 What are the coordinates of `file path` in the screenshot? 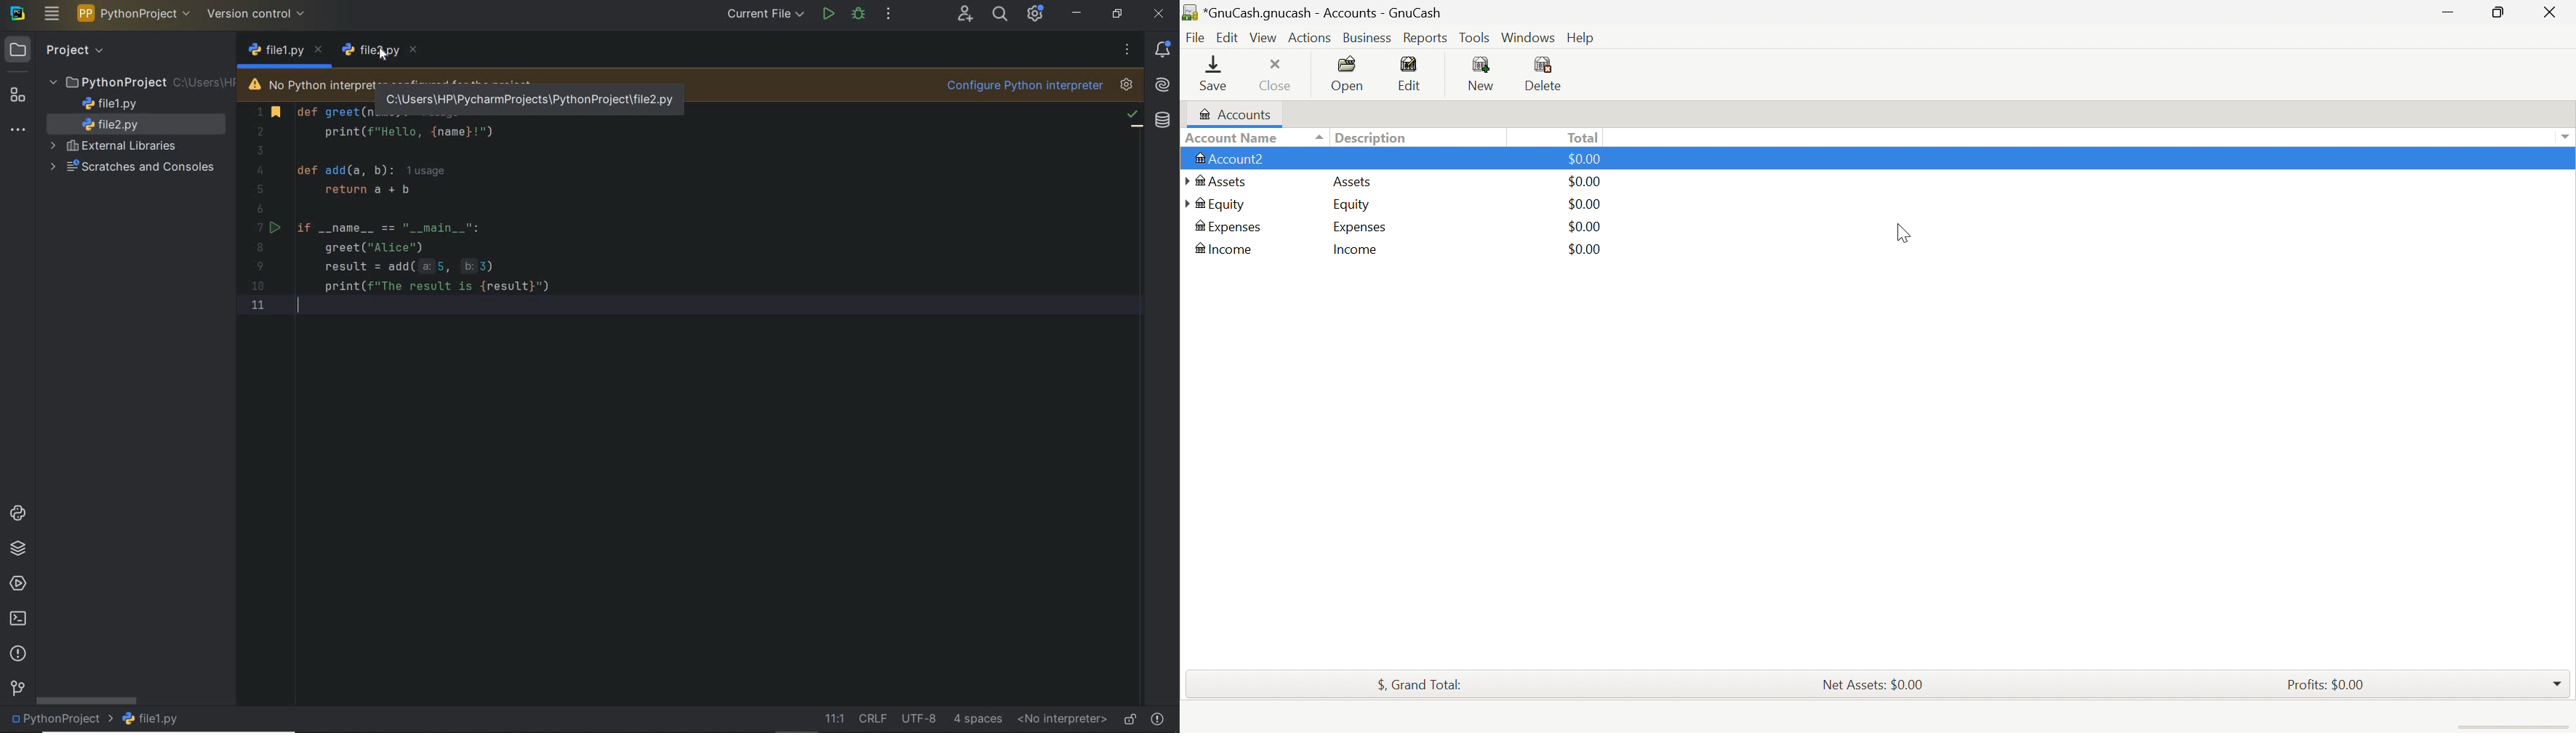 It's located at (527, 96).